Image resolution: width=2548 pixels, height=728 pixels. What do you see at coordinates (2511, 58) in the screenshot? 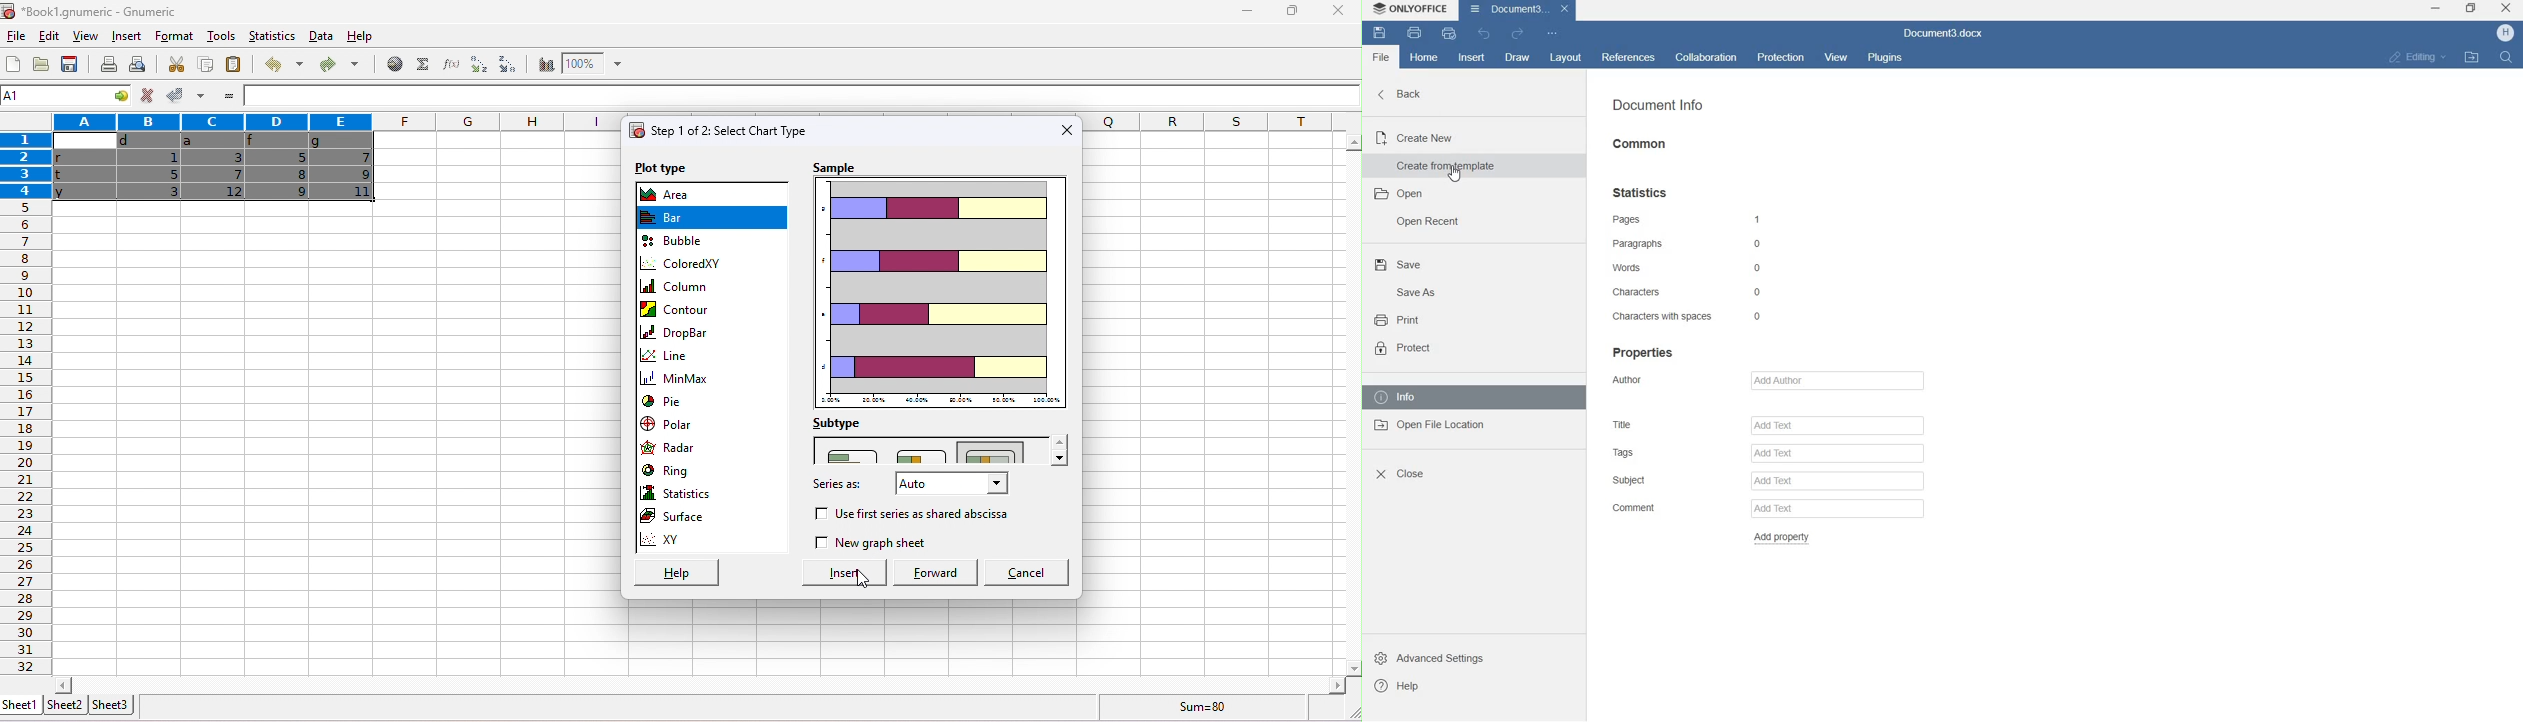
I see `search` at bounding box center [2511, 58].